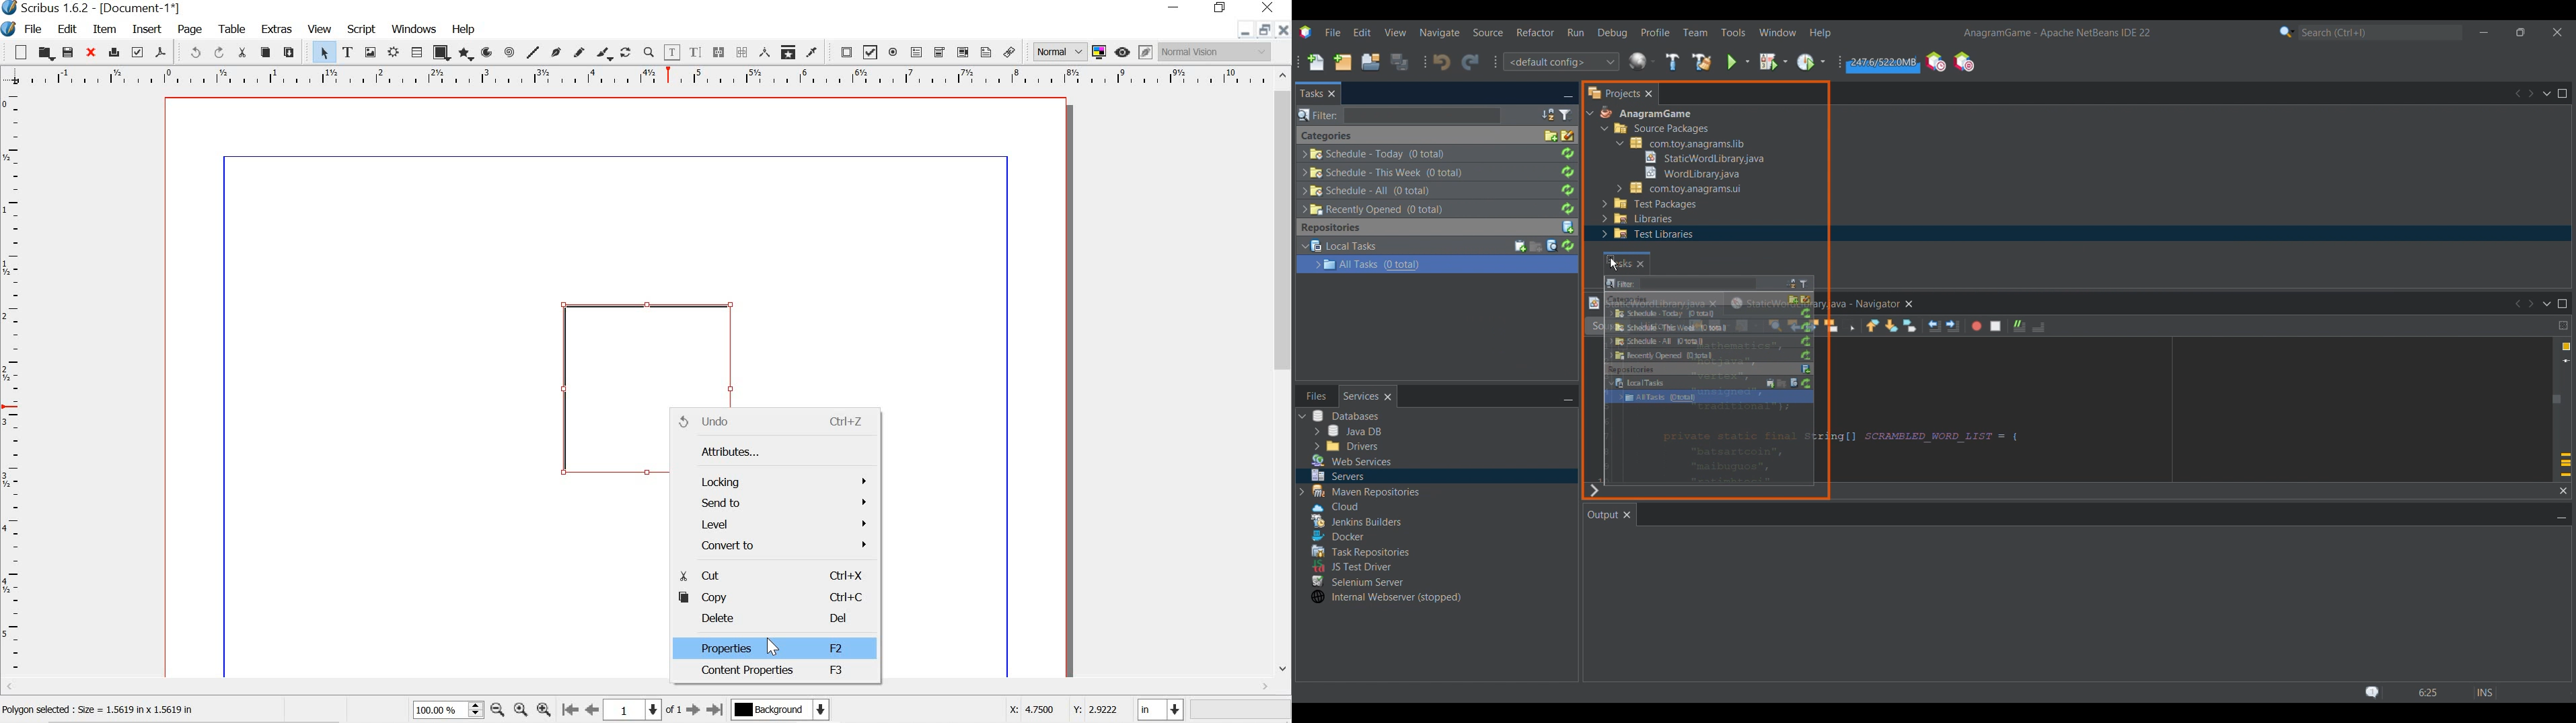 The width and height of the screenshot is (2576, 728). What do you see at coordinates (474, 710) in the screenshot?
I see `zoom in and out` at bounding box center [474, 710].